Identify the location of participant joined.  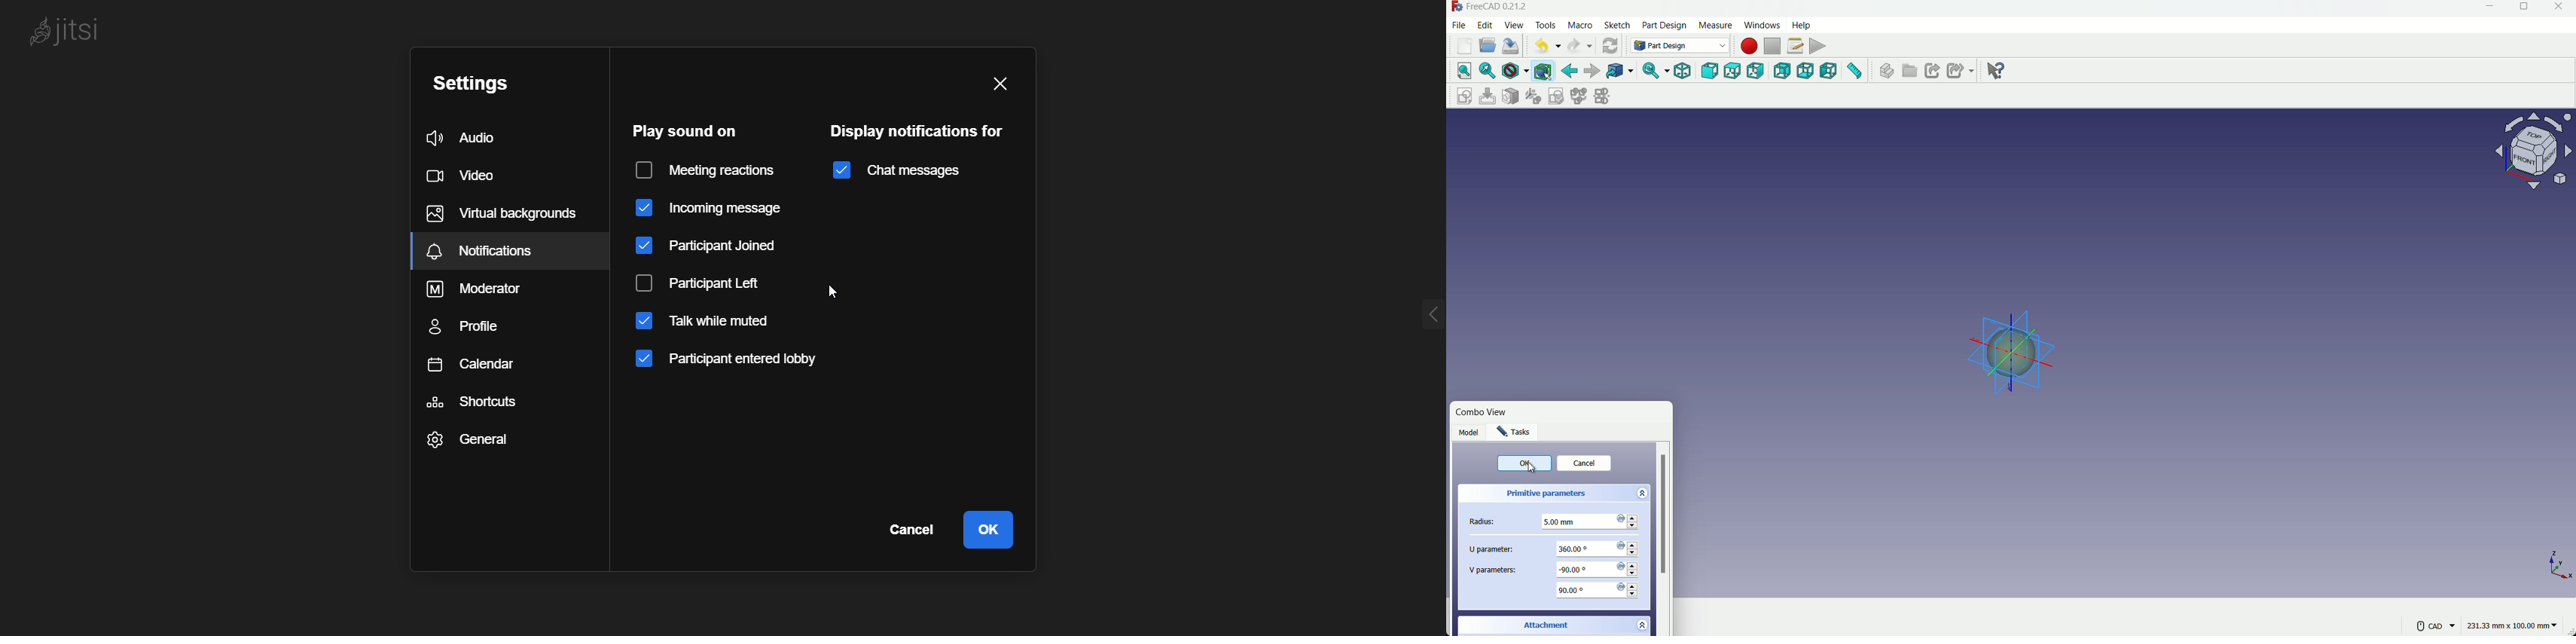
(710, 247).